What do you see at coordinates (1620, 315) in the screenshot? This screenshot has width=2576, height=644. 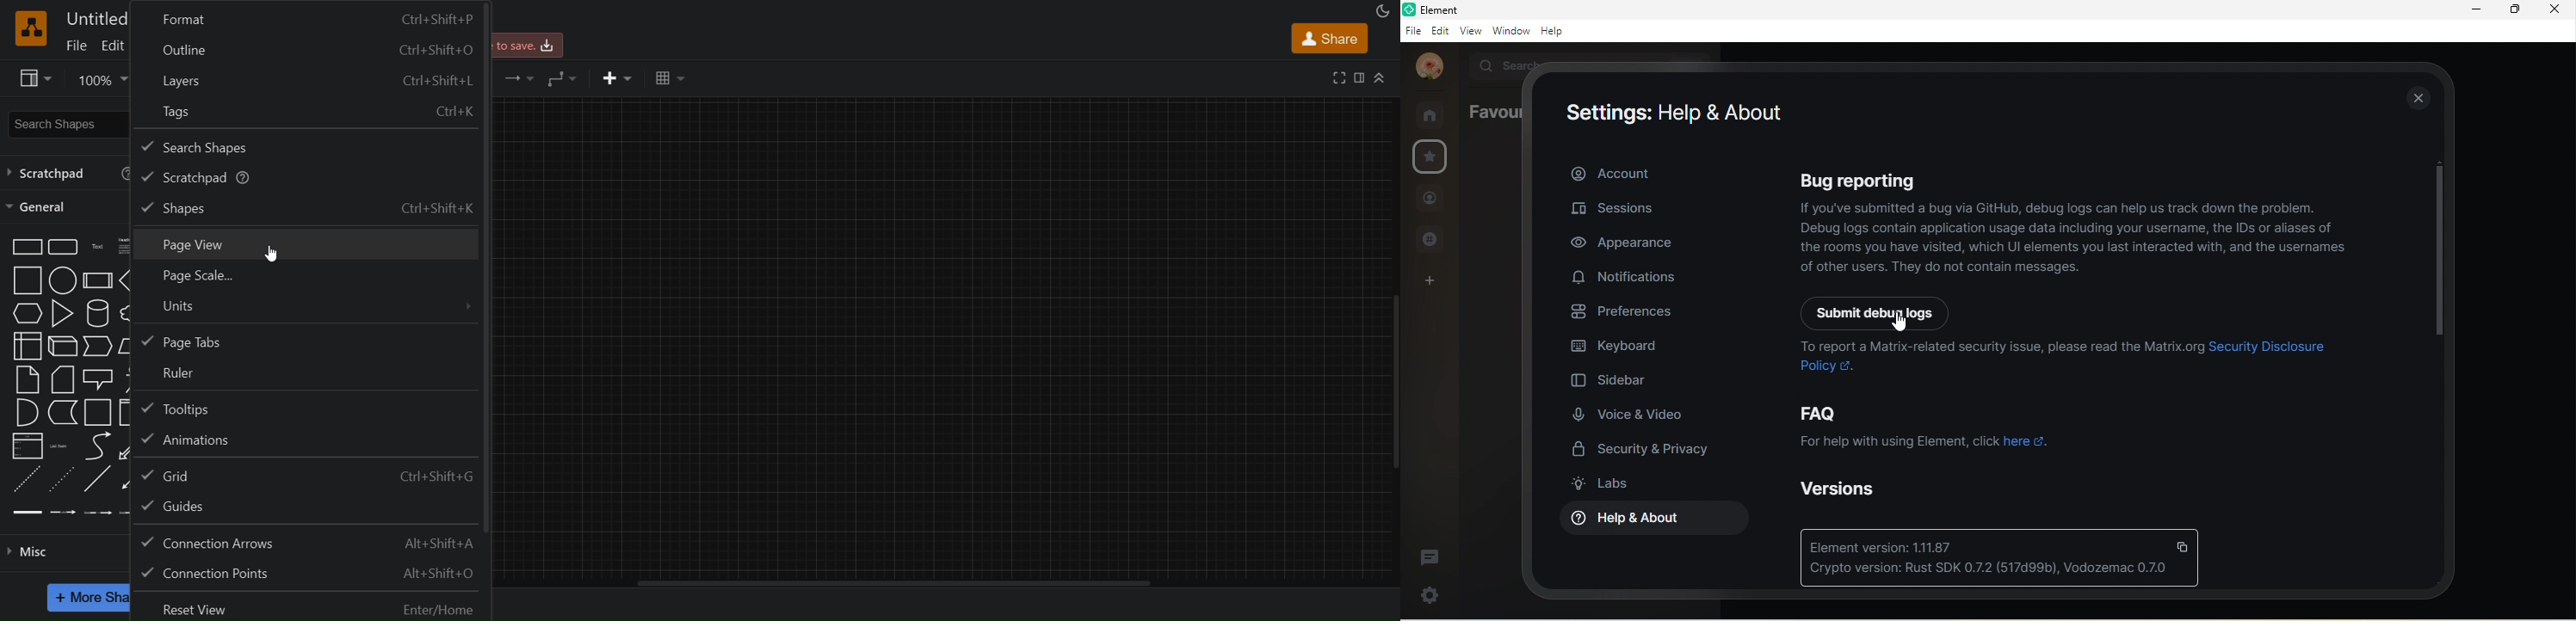 I see `preferences` at bounding box center [1620, 315].